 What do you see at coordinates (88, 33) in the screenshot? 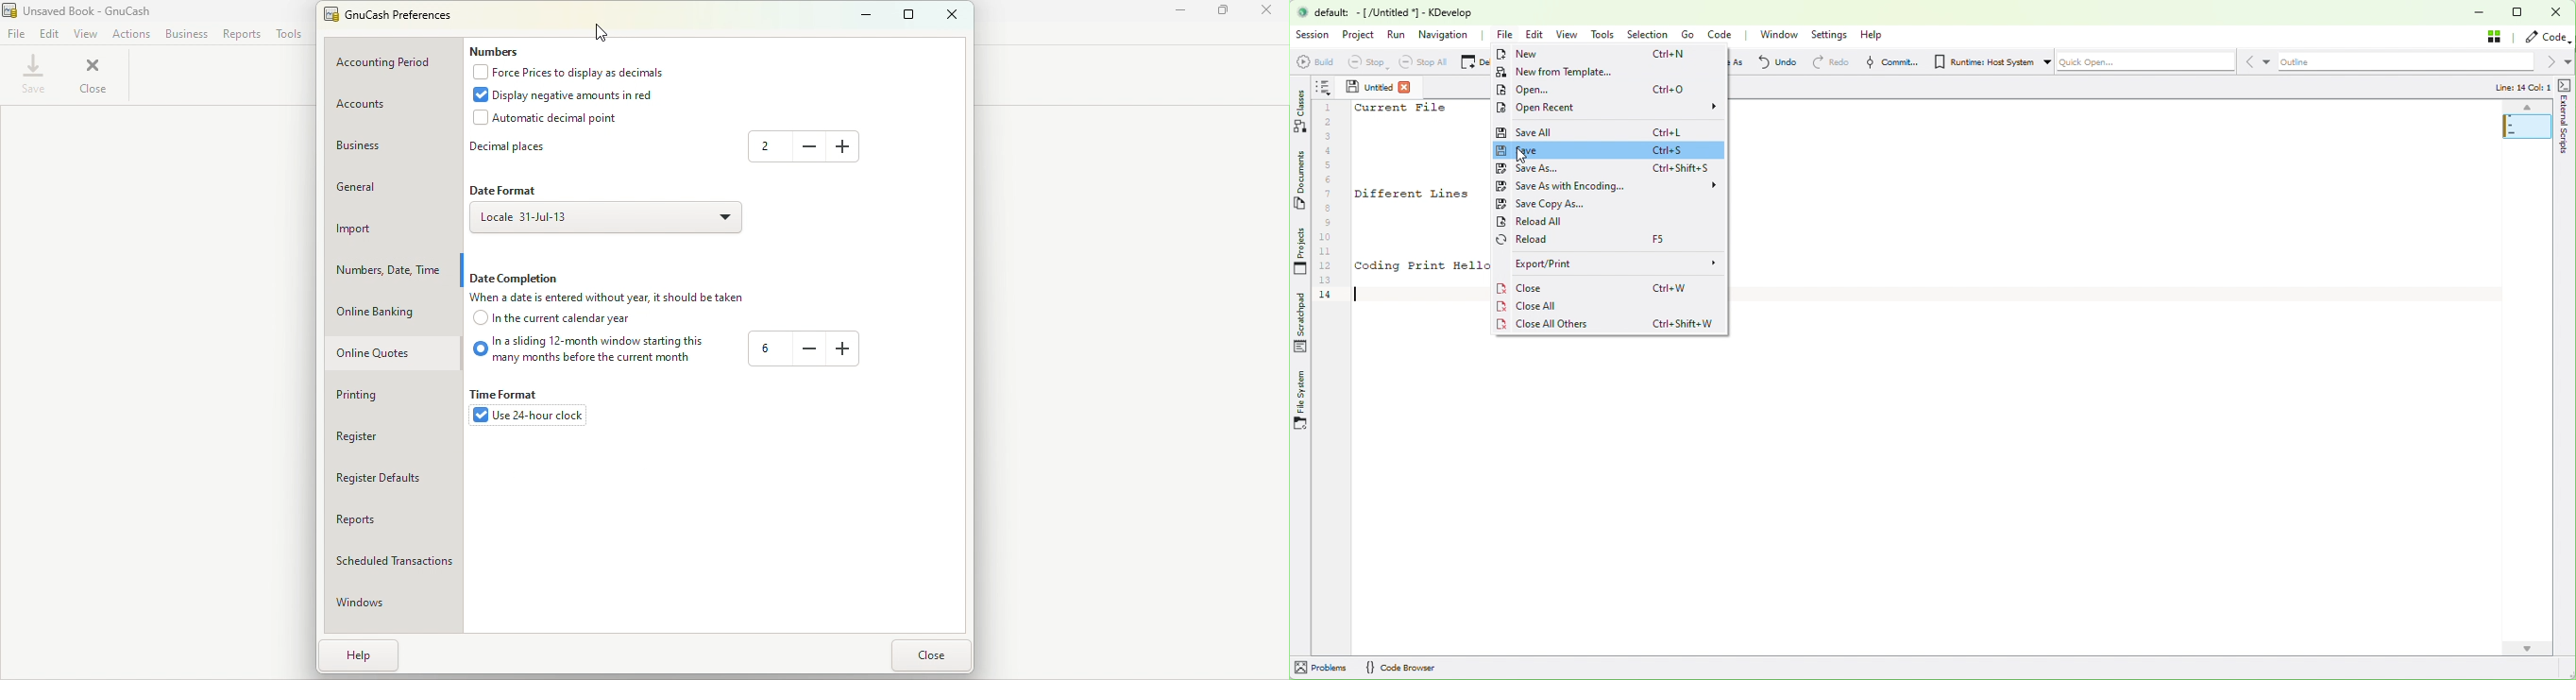
I see `View` at bounding box center [88, 33].